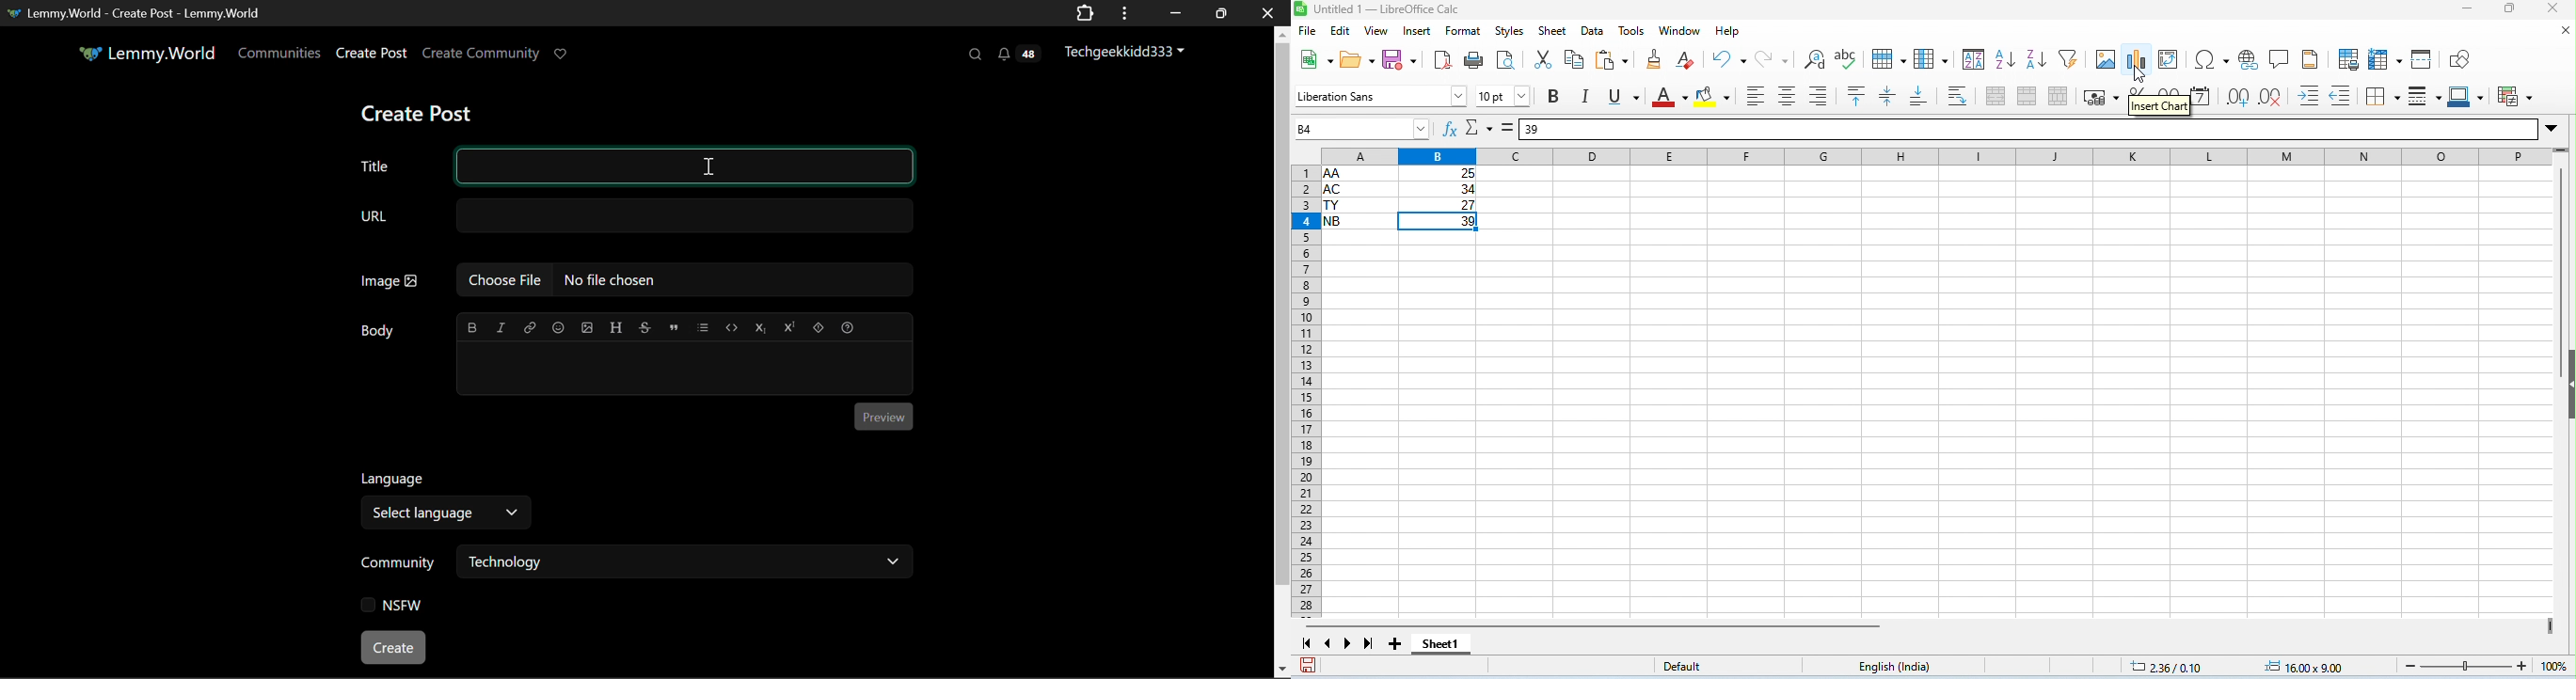  Describe the element at coordinates (1729, 61) in the screenshot. I see `undo` at that location.